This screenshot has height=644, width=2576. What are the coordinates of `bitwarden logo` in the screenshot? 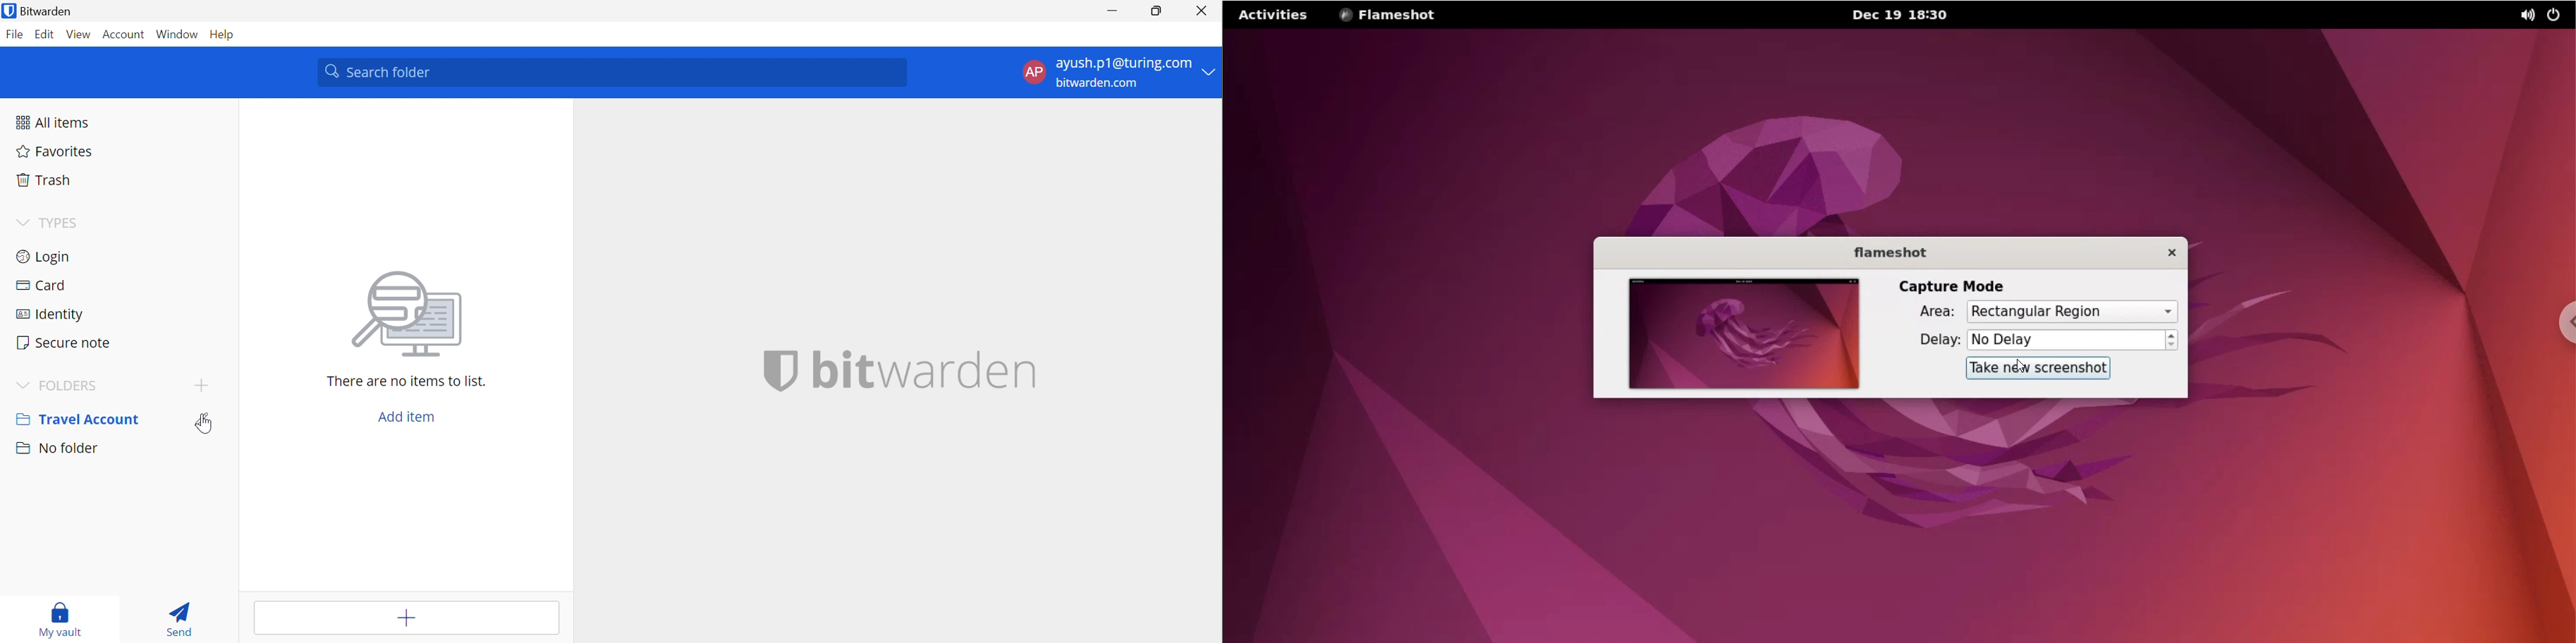 It's located at (772, 369).